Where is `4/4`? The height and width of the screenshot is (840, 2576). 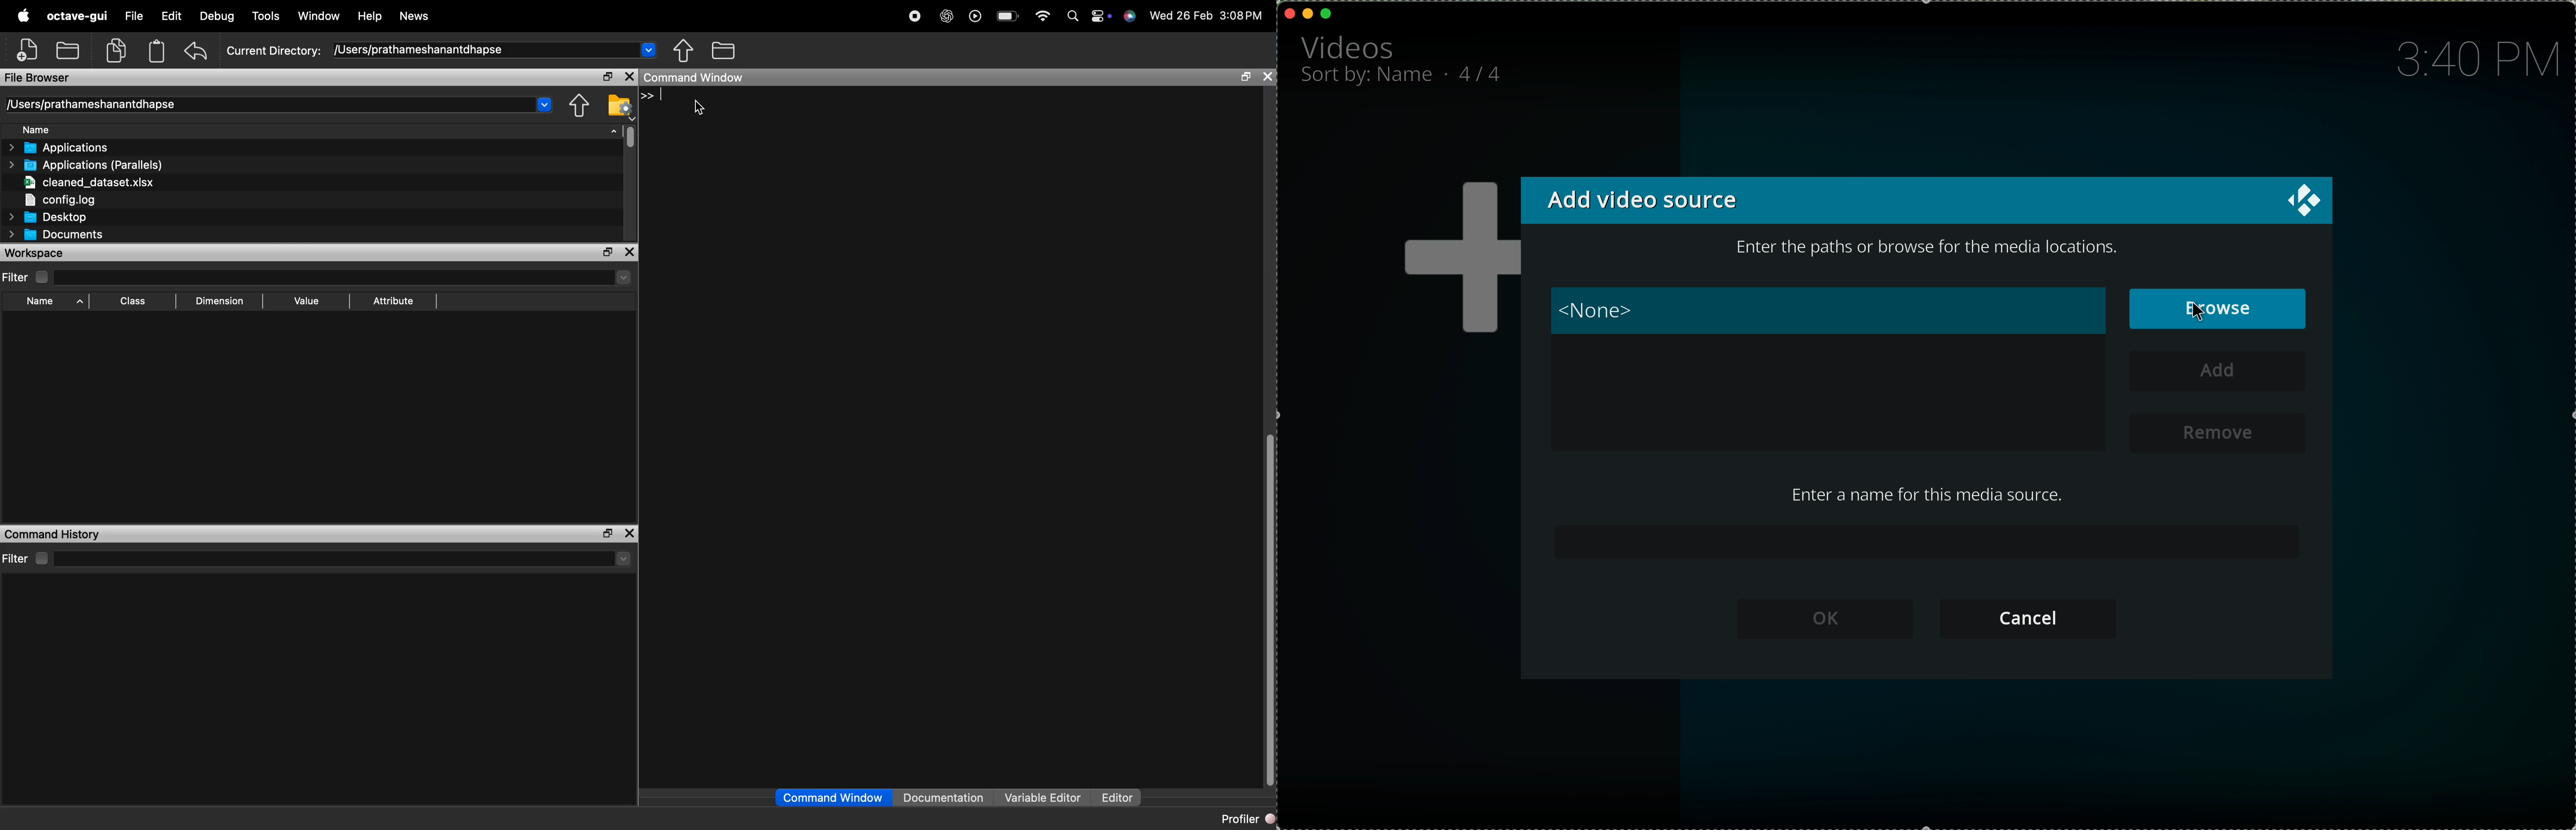 4/4 is located at coordinates (1485, 73).